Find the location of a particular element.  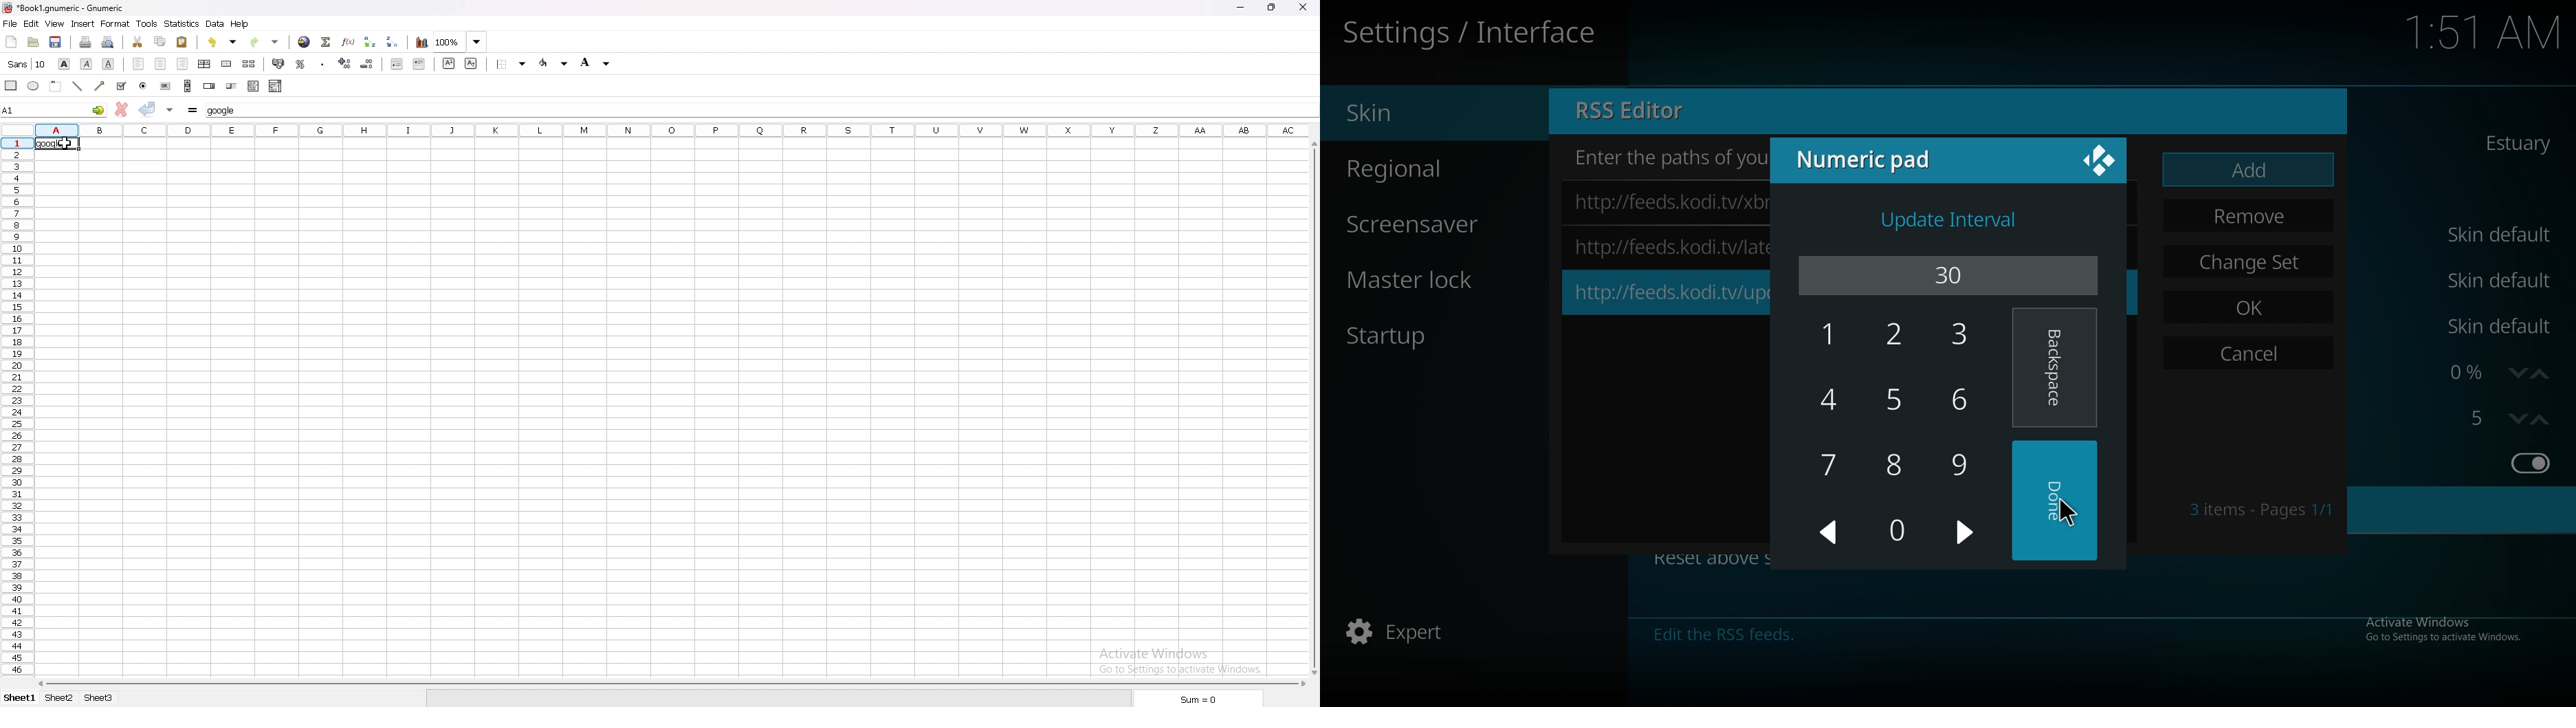

cursor is located at coordinates (69, 149).